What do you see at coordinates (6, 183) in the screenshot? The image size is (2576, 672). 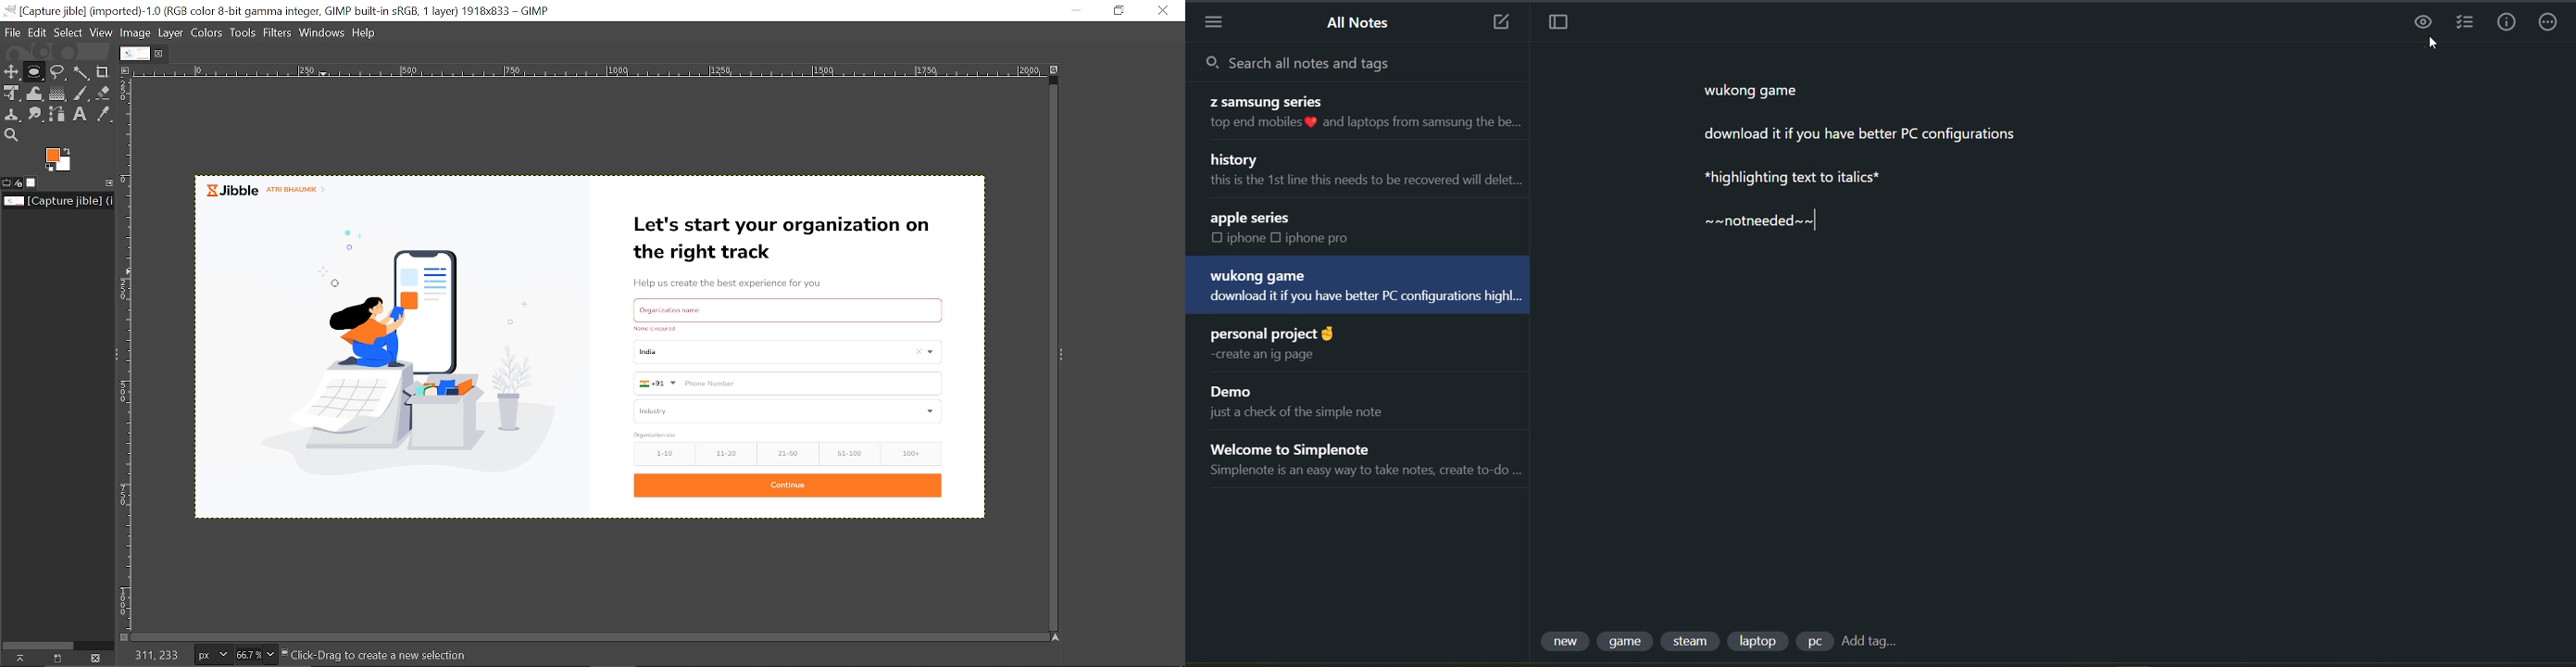 I see `Tool options` at bounding box center [6, 183].